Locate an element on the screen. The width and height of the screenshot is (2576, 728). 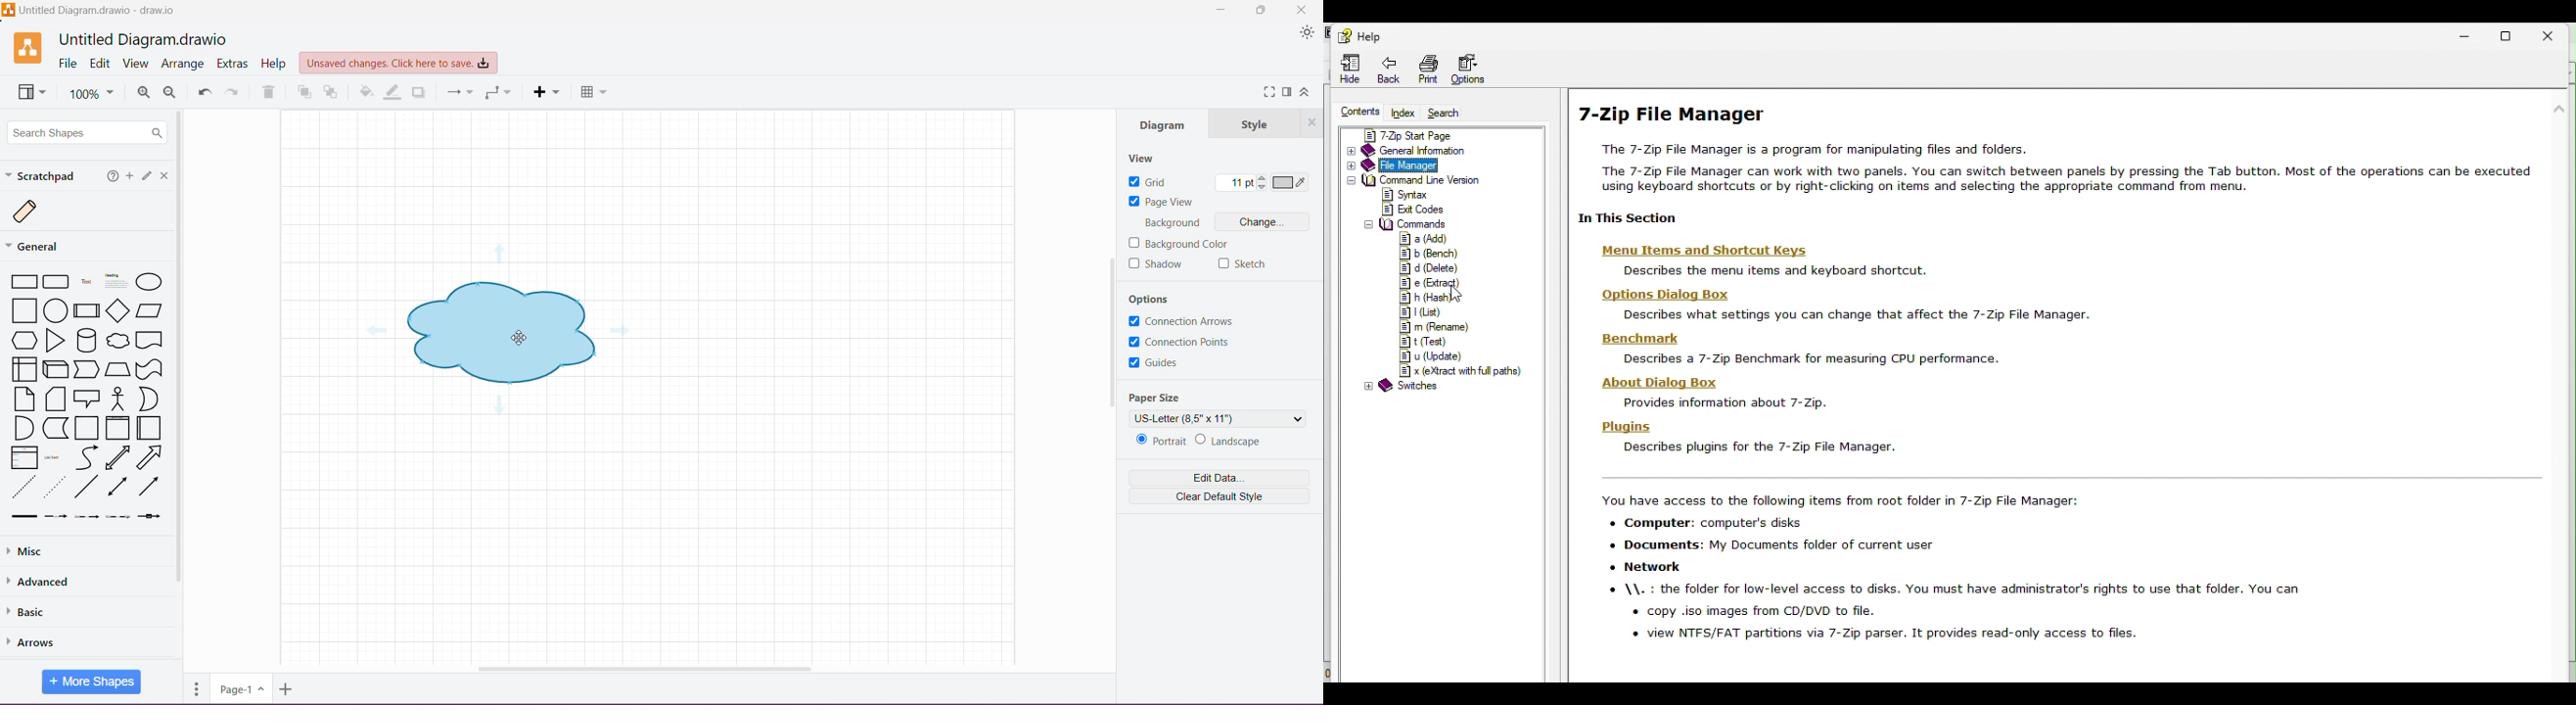
Exit codes is located at coordinates (1411, 210).